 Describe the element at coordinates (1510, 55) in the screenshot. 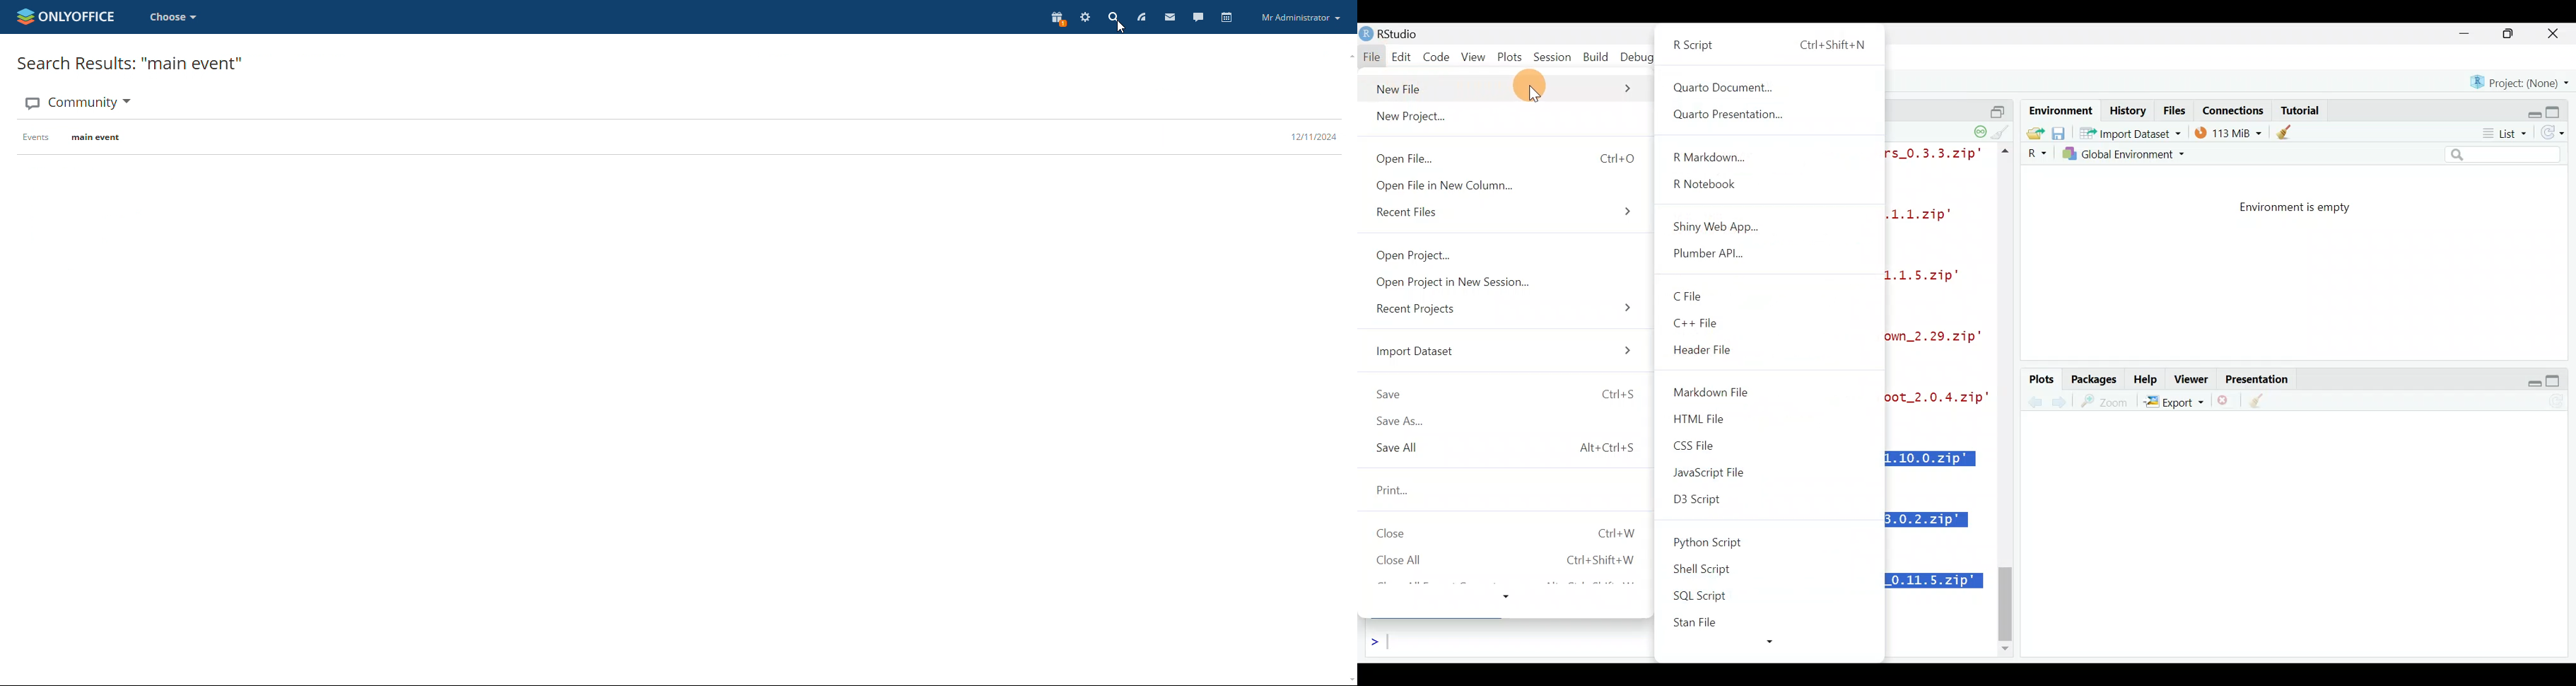

I see `Plots` at that location.